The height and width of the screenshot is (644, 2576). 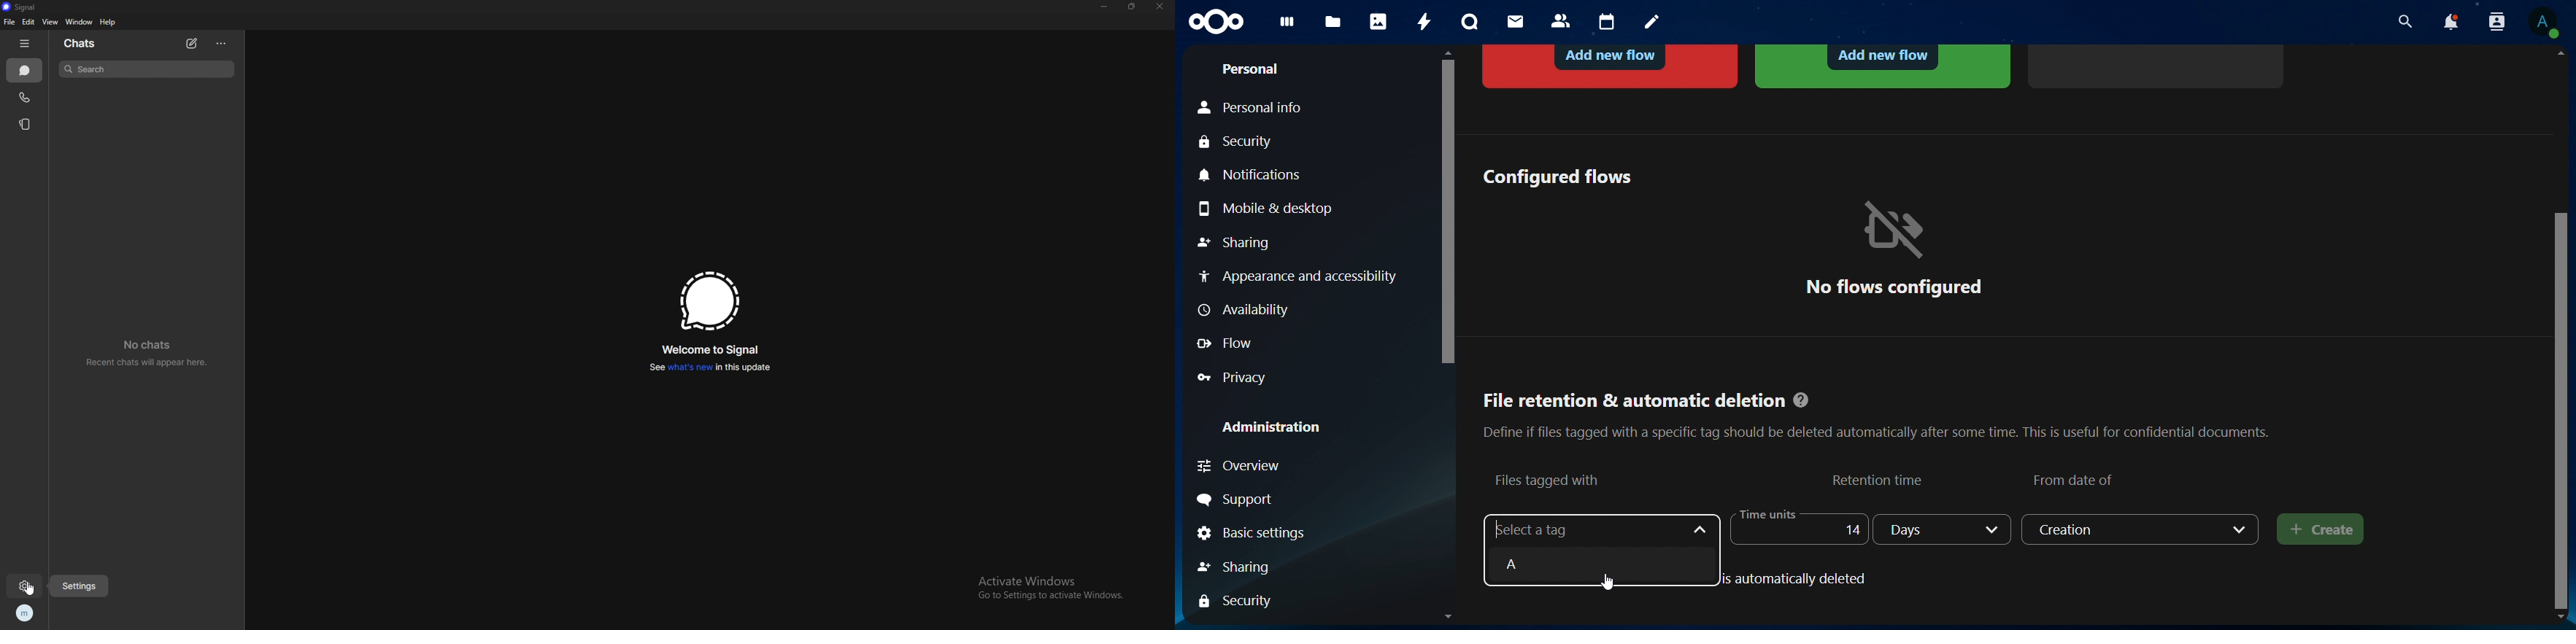 What do you see at coordinates (1654, 23) in the screenshot?
I see `notes` at bounding box center [1654, 23].